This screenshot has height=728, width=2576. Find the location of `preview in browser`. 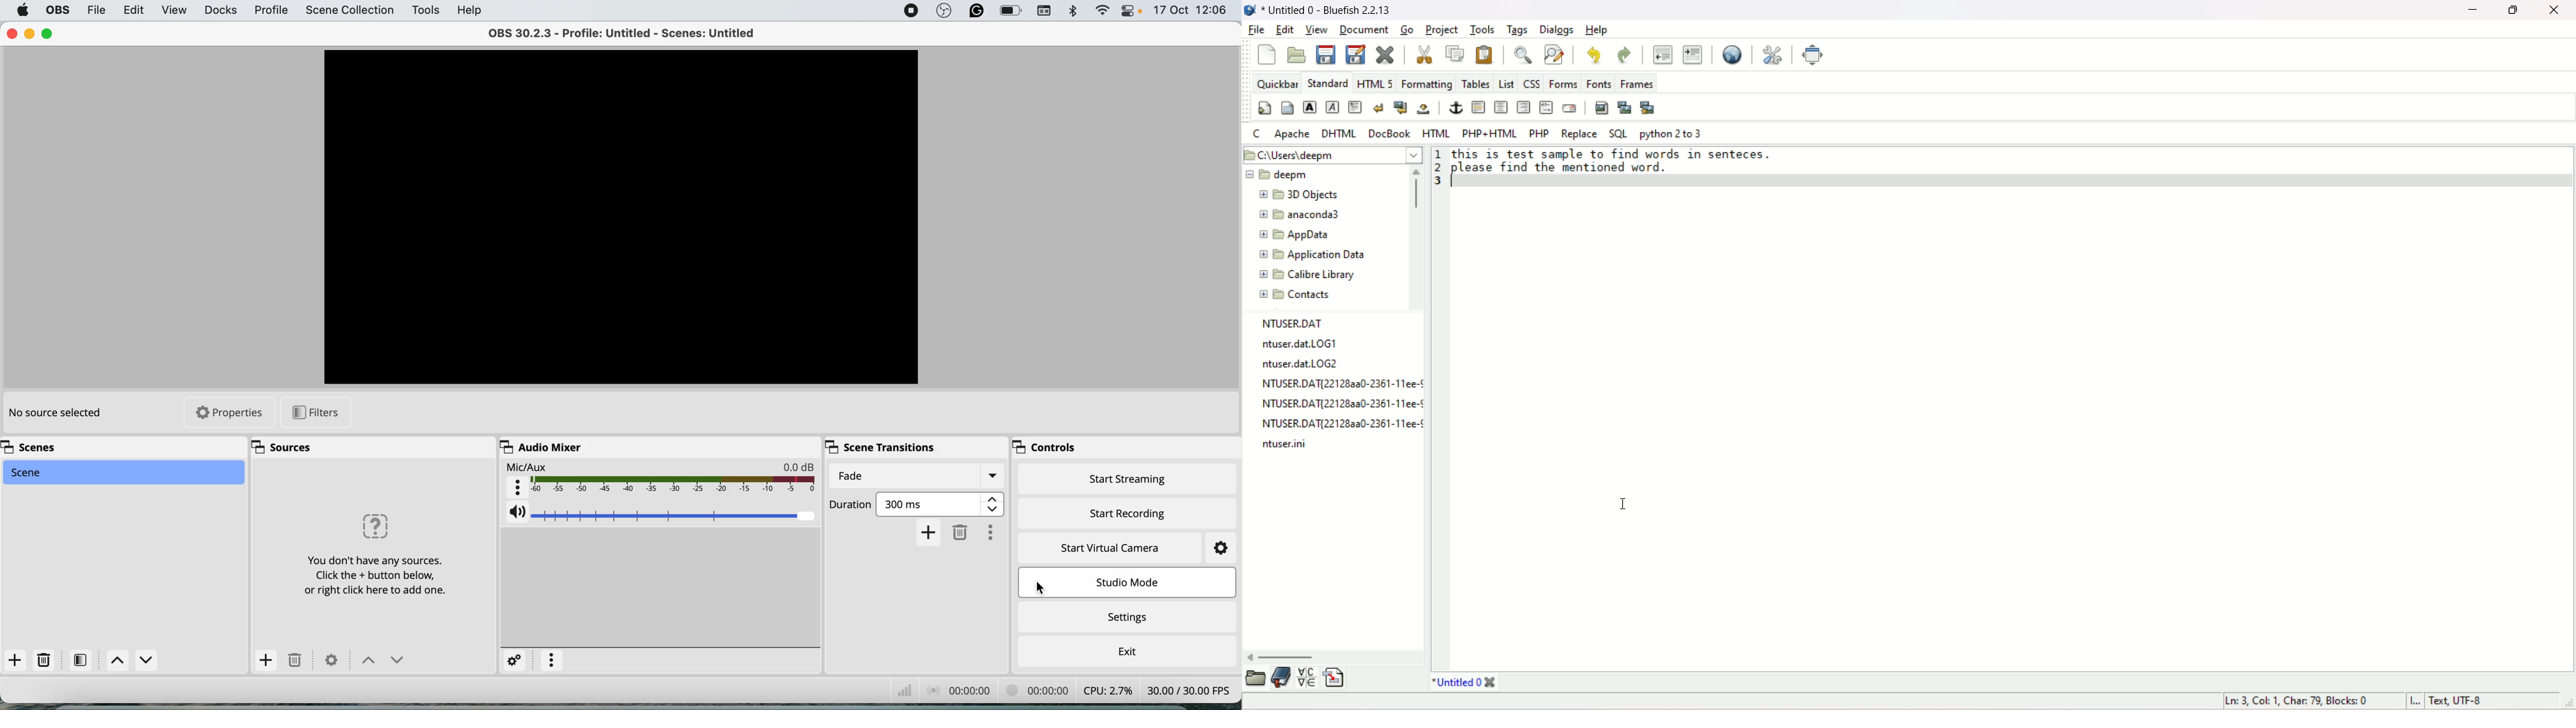

preview in browser is located at coordinates (1731, 53).